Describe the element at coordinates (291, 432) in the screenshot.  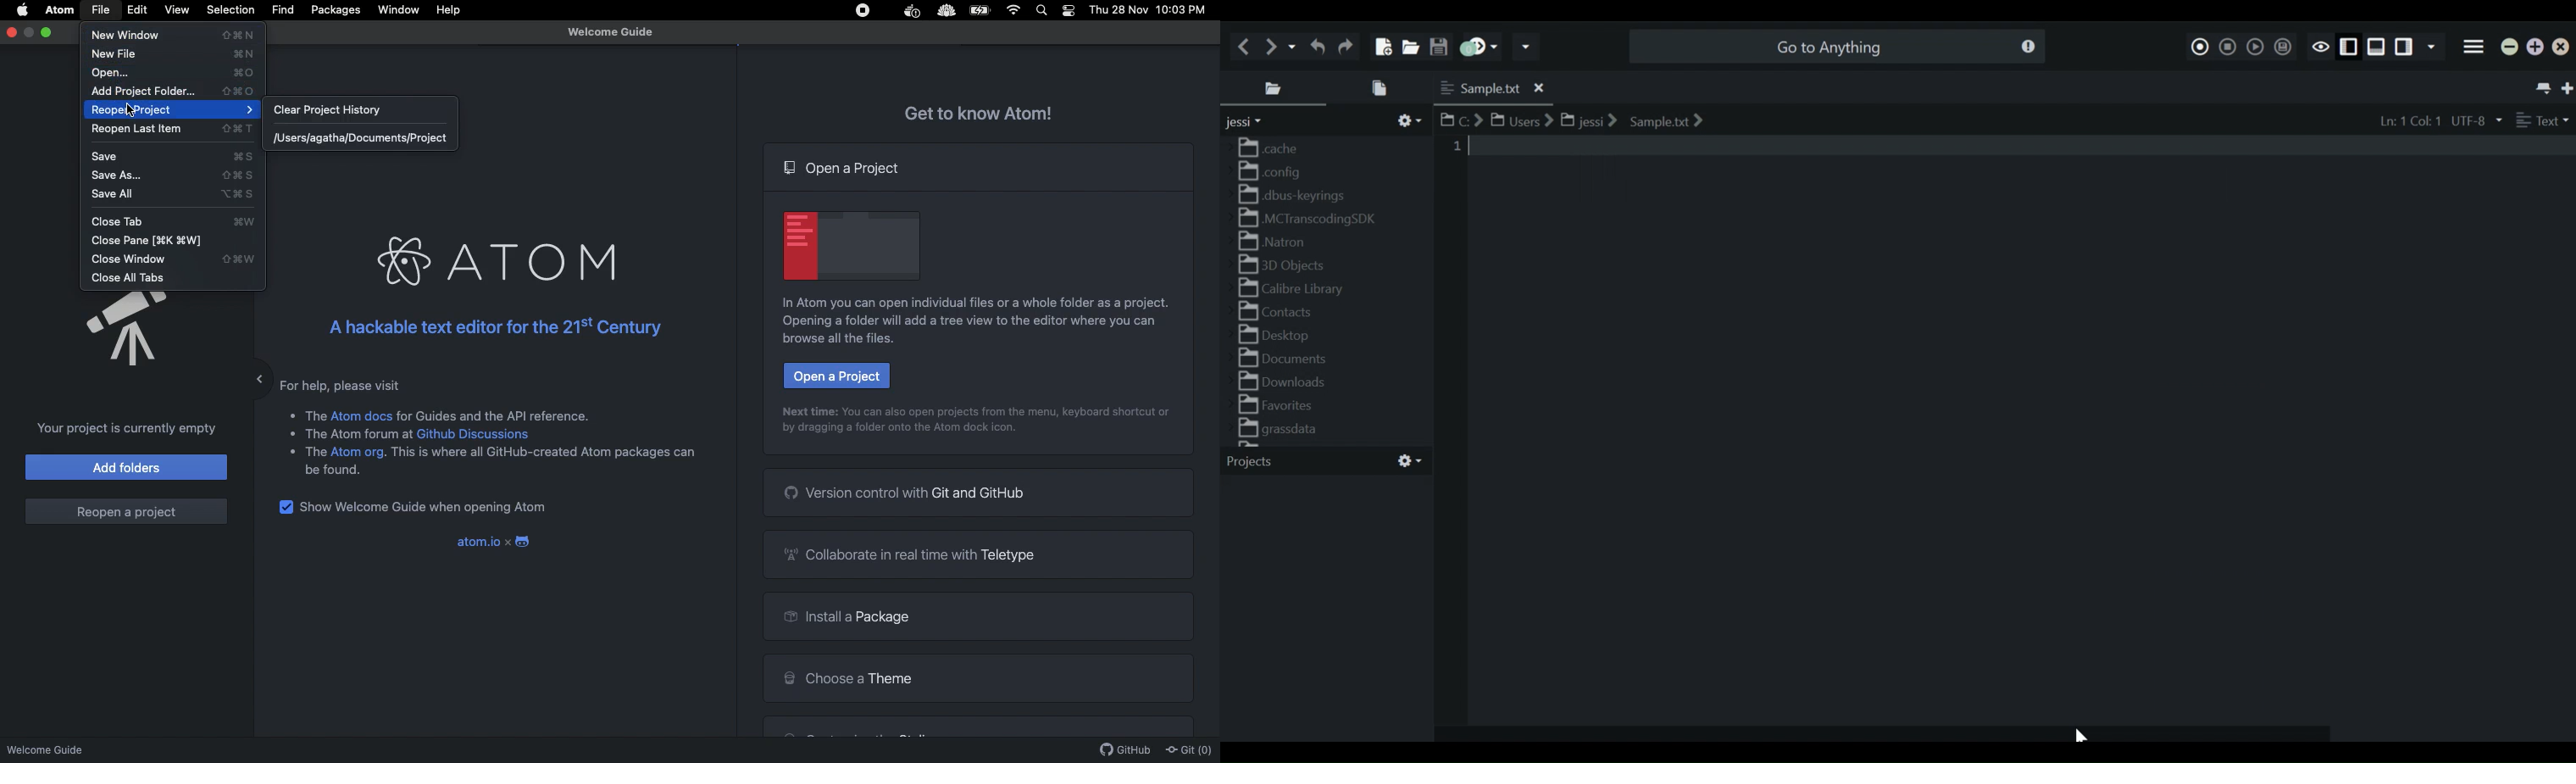
I see `Bullet points` at that location.